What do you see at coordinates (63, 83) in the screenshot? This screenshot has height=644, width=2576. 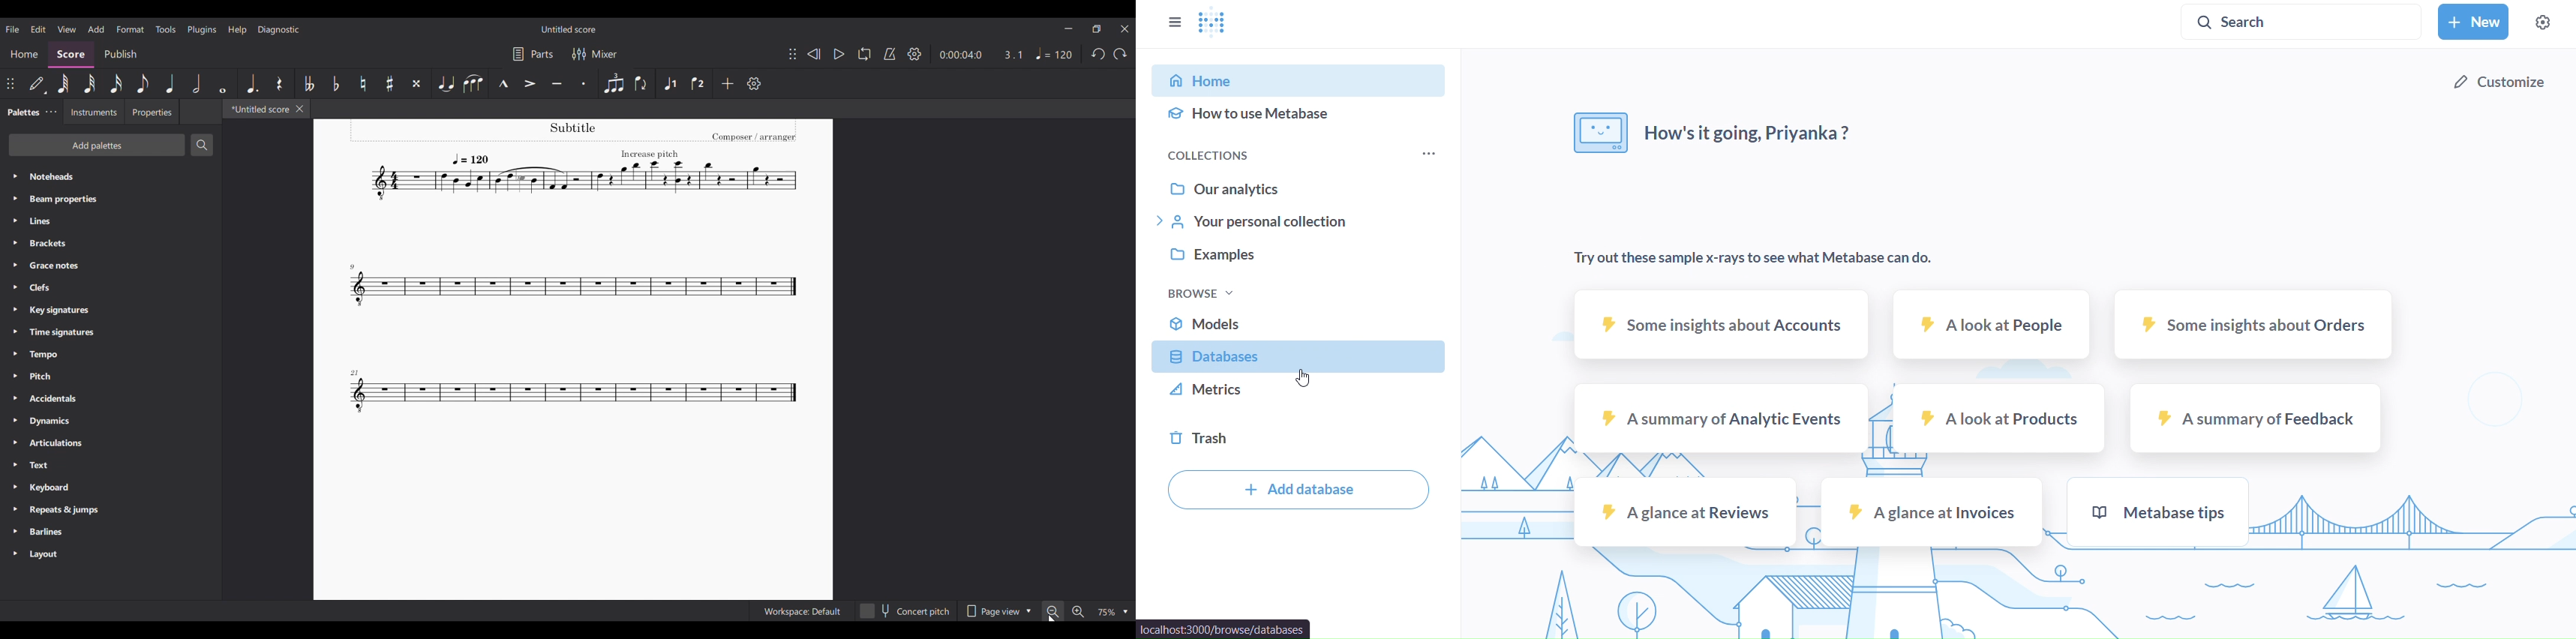 I see `64th note` at bounding box center [63, 83].